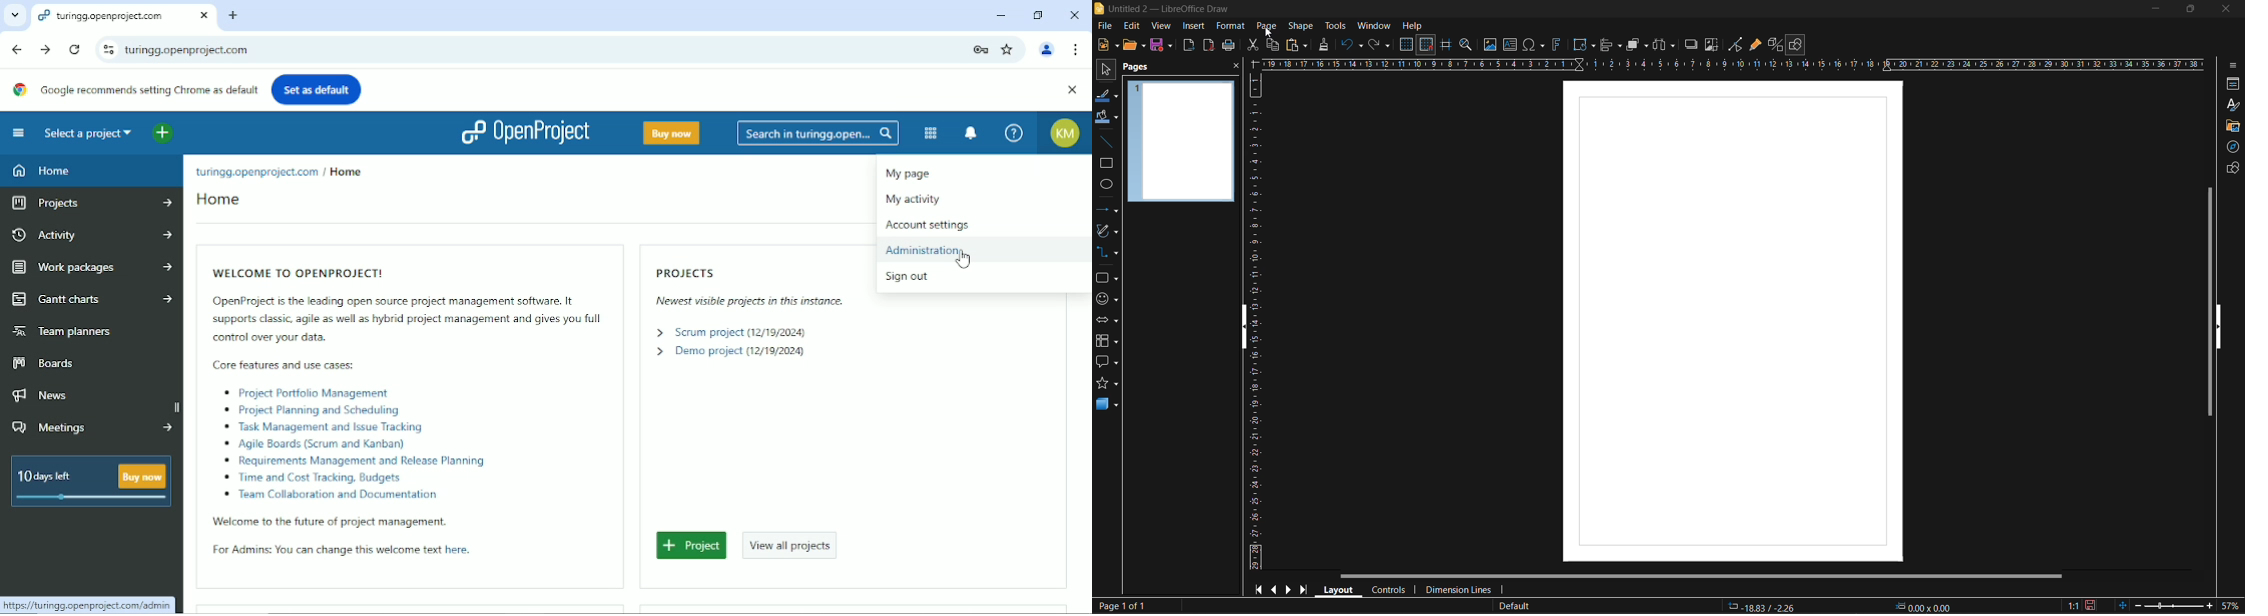  Describe the element at coordinates (1408, 44) in the screenshot. I see `display grid` at that location.